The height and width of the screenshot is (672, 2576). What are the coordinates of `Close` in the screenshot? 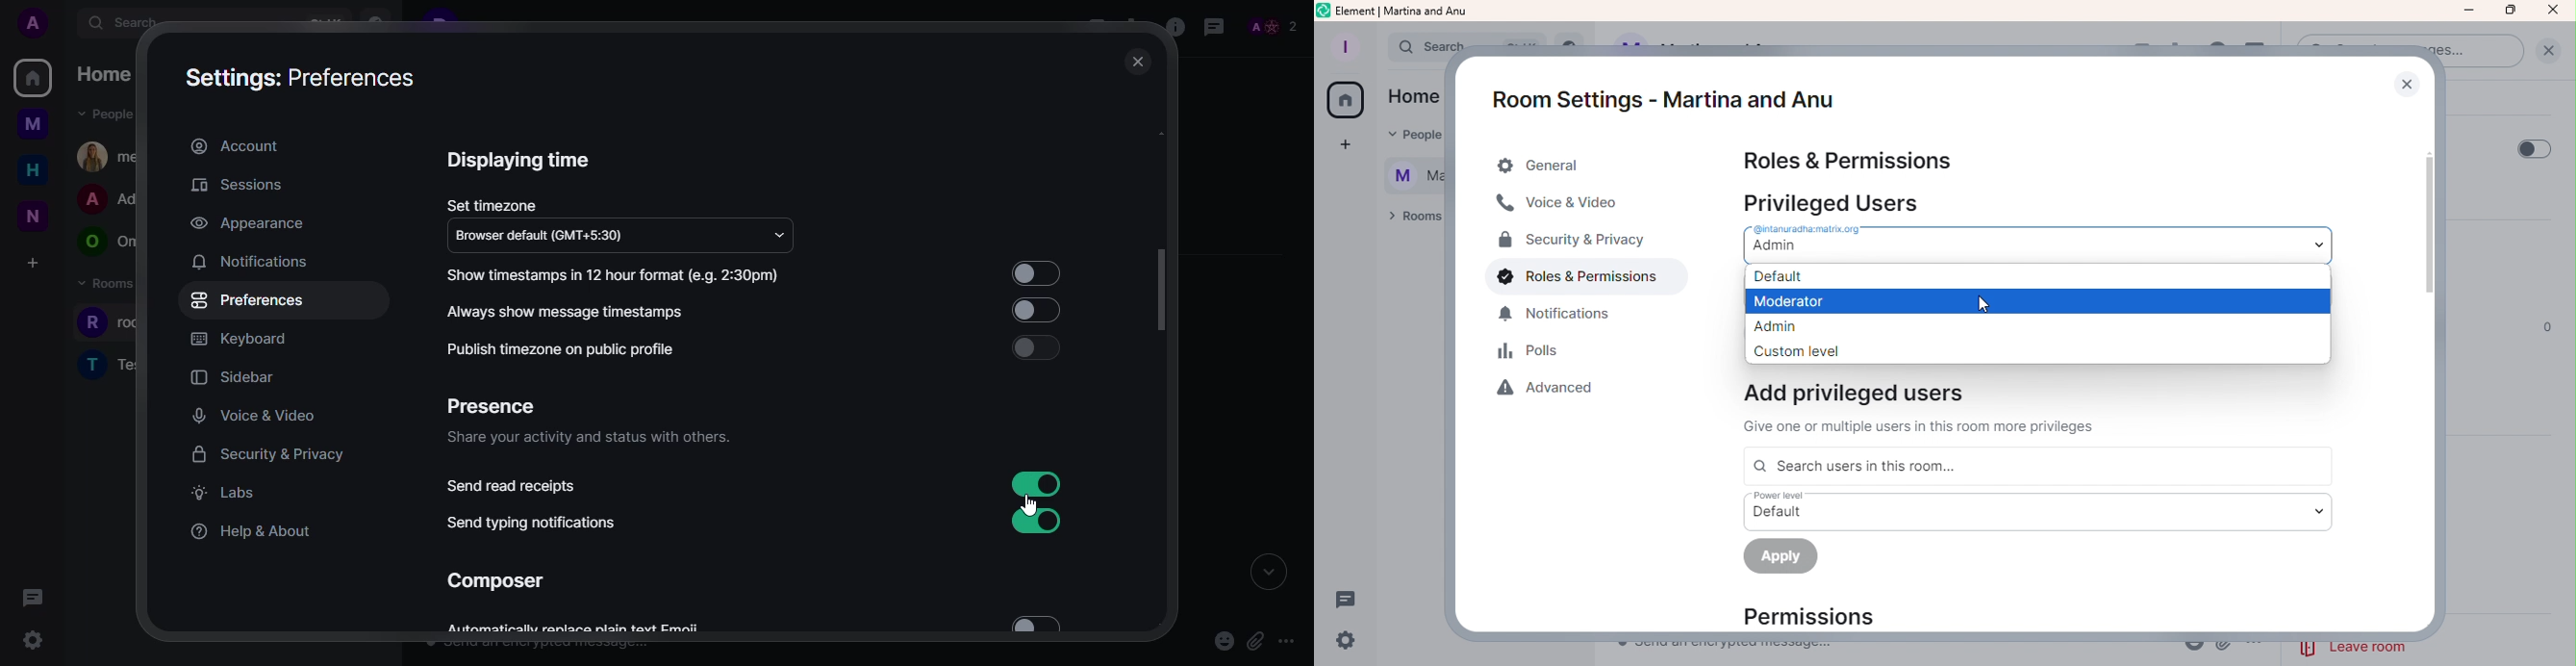 It's located at (2407, 83).